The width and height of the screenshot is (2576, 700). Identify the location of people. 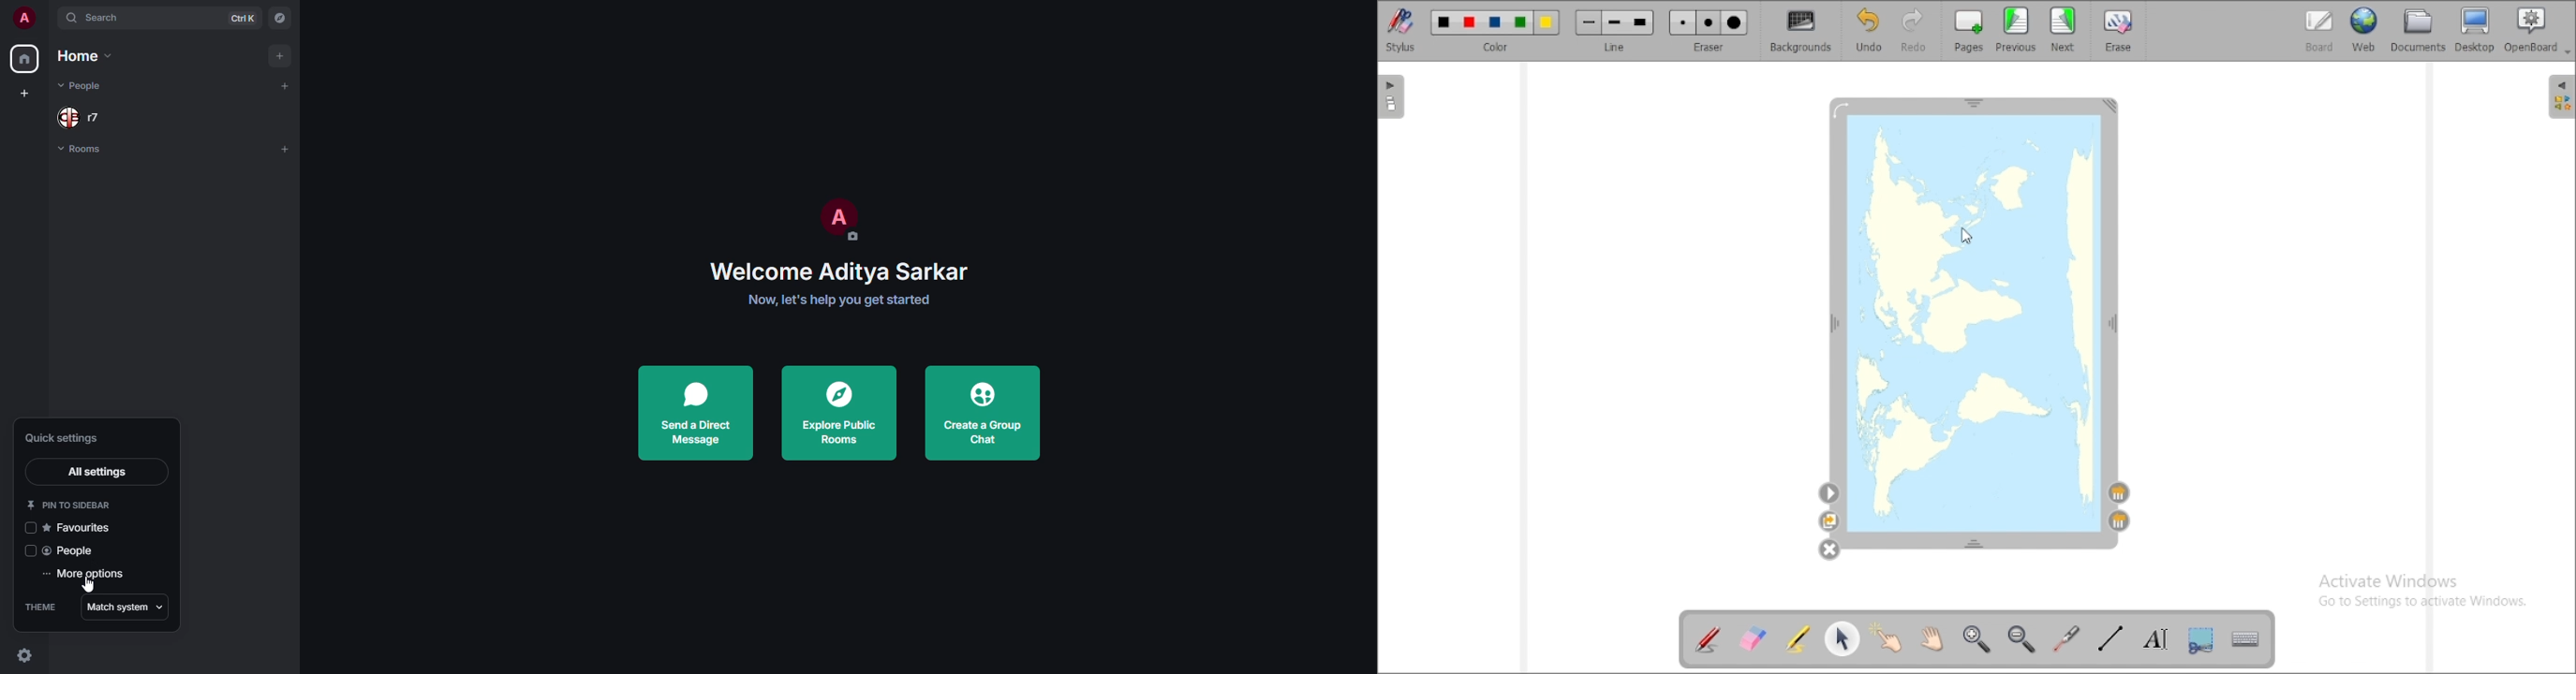
(72, 551).